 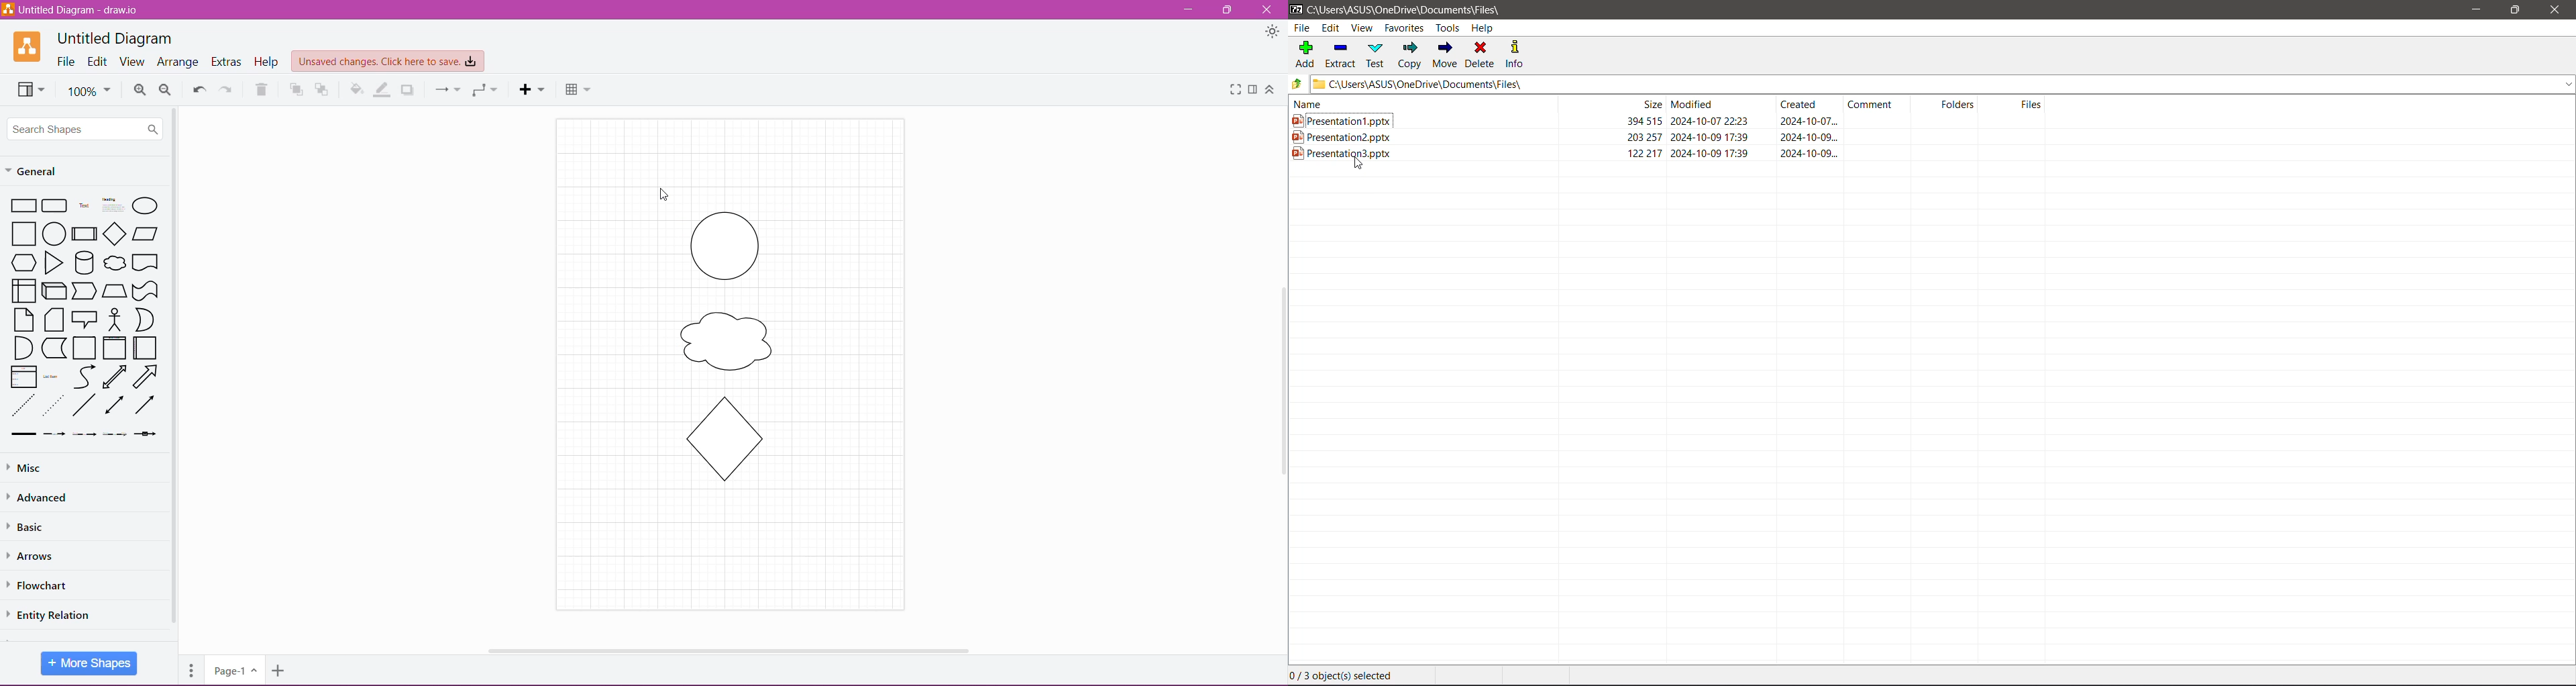 I want to click on Zoom Out, so click(x=166, y=90).